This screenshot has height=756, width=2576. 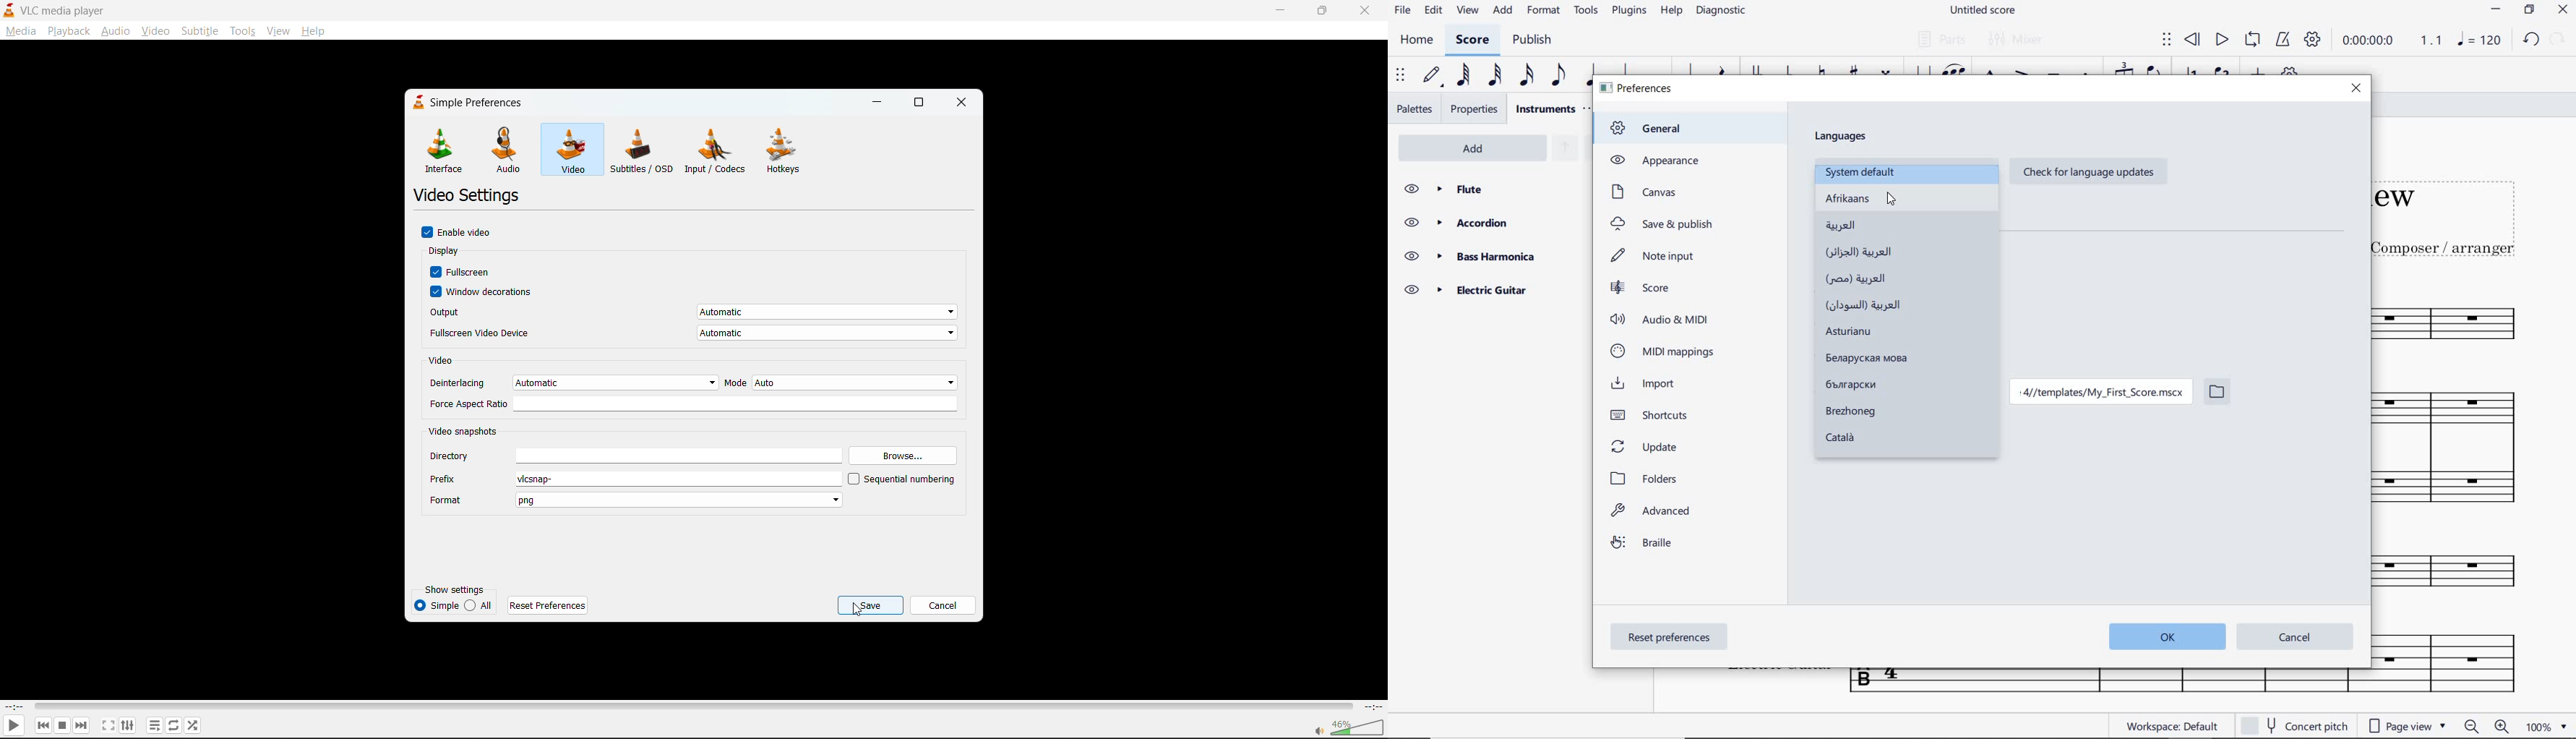 What do you see at coordinates (463, 272) in the screenshot?
I see `fullscreen` at bounding box center [463, 272].